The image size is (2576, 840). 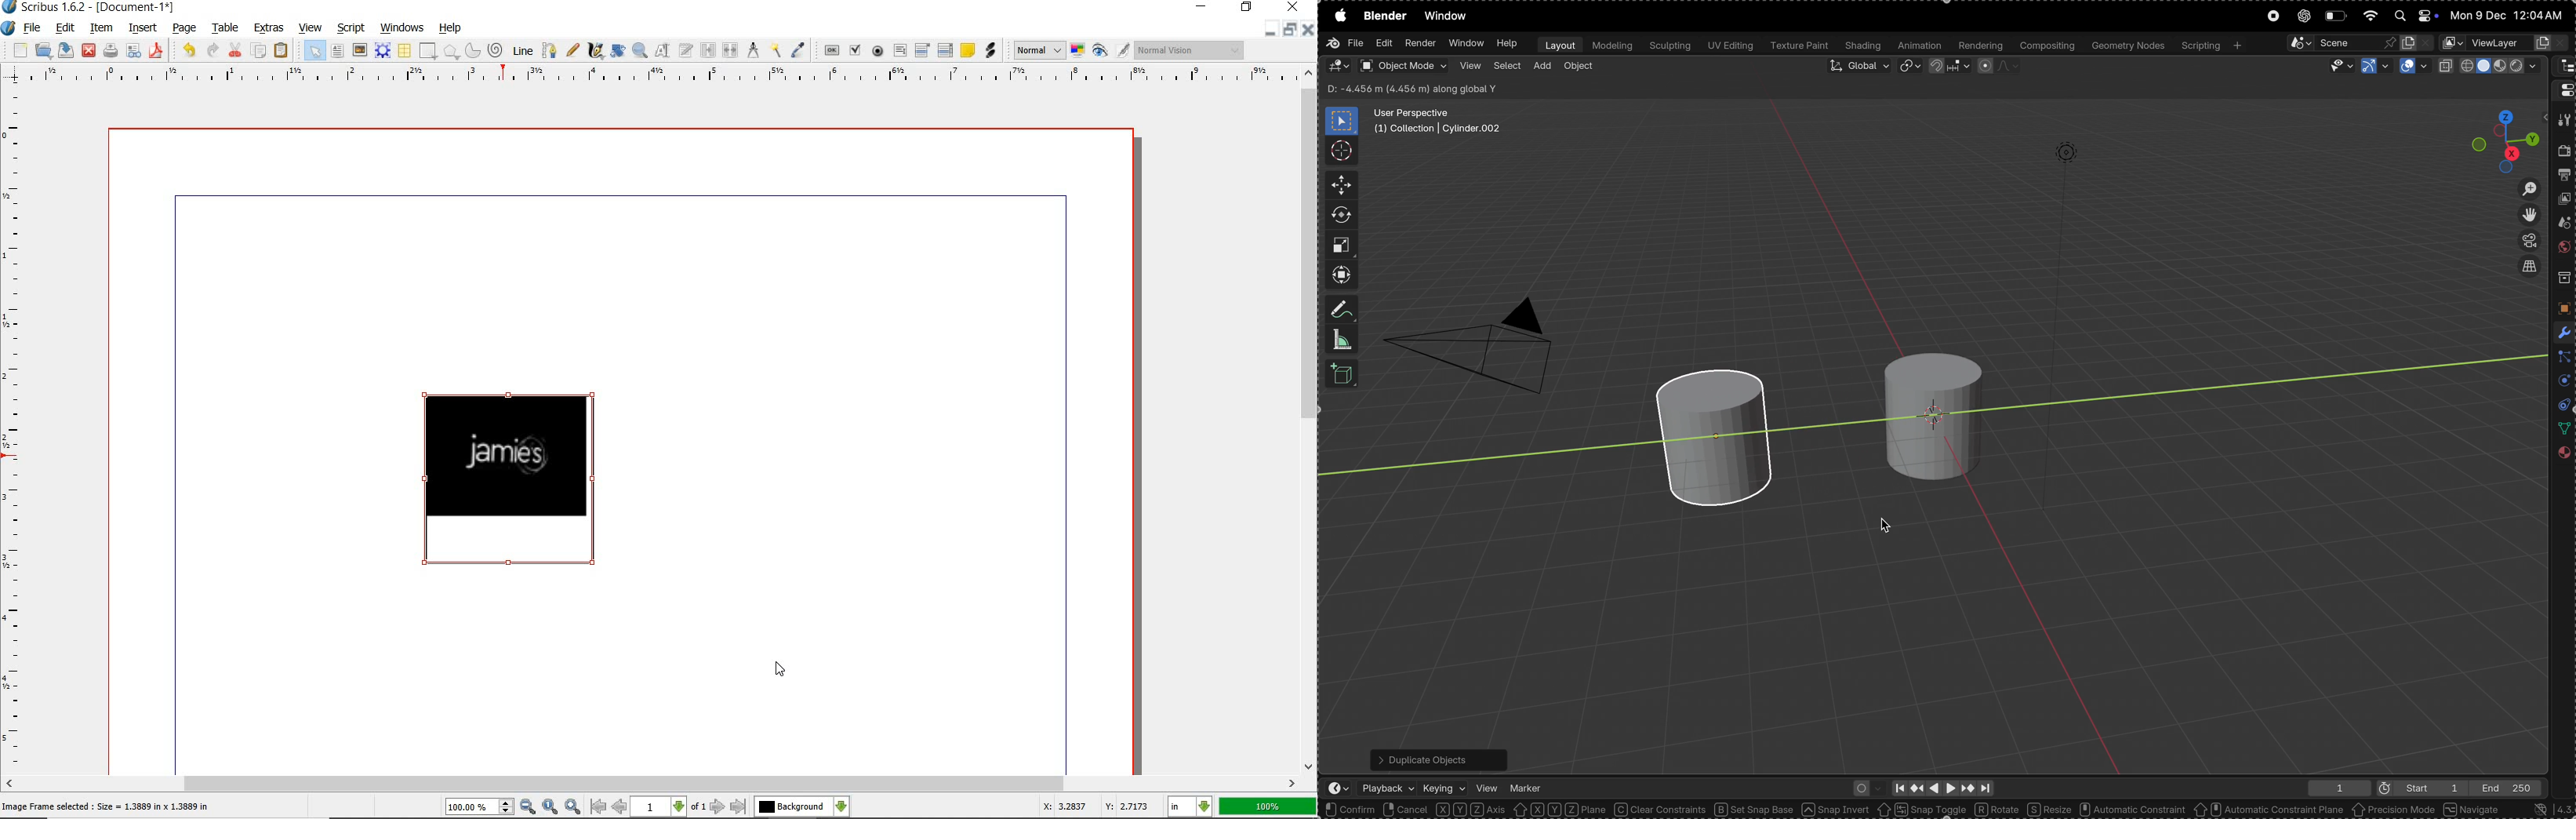 What do you see at coordinates (920, 50) in the screenshot?
I see `pdf combo box` at bounding box center [920, 50].